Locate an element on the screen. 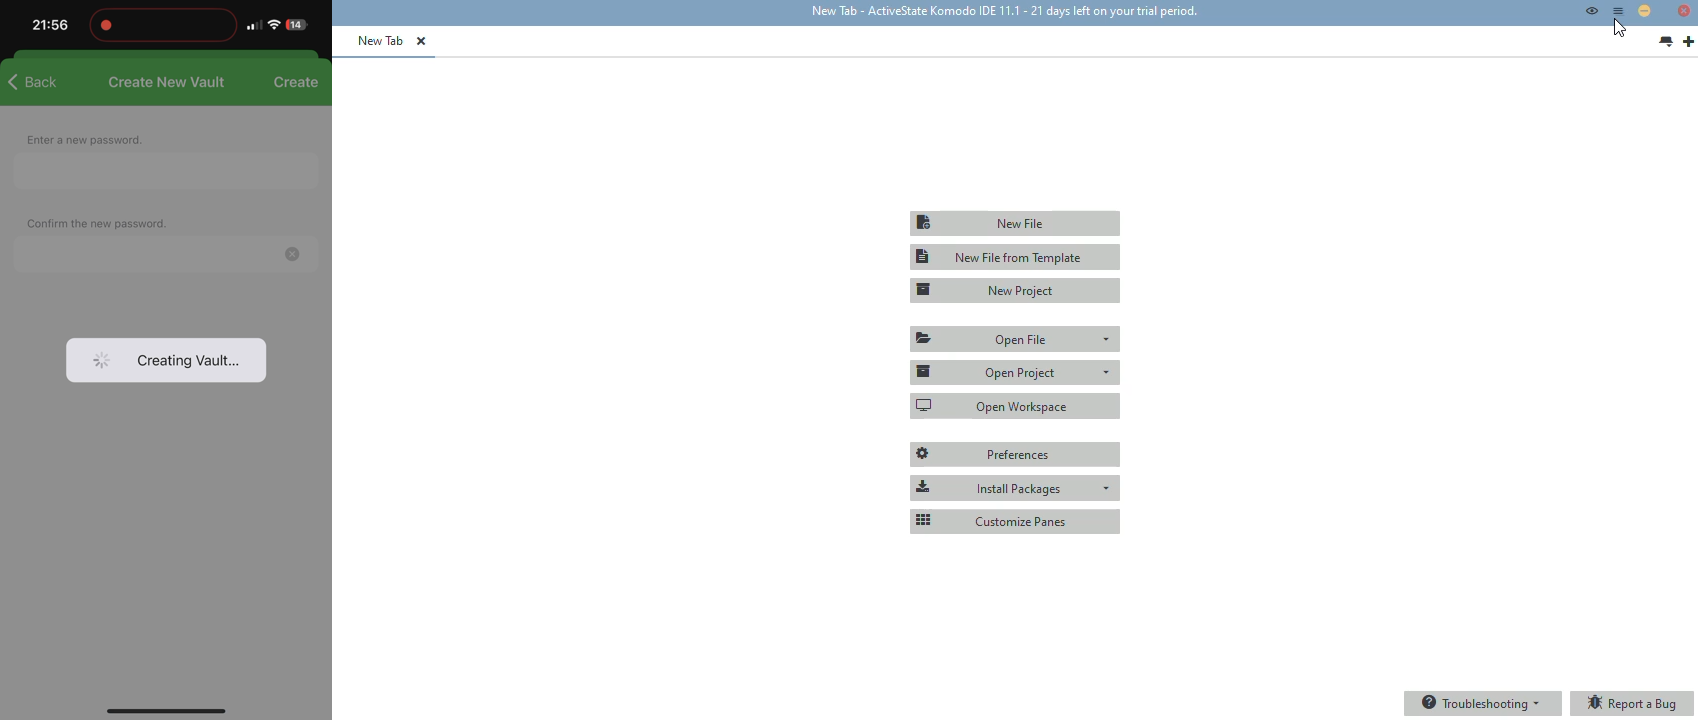 The width and height of the screenshot is (1708, 728). enter new password is located at coordinates (165, 160).